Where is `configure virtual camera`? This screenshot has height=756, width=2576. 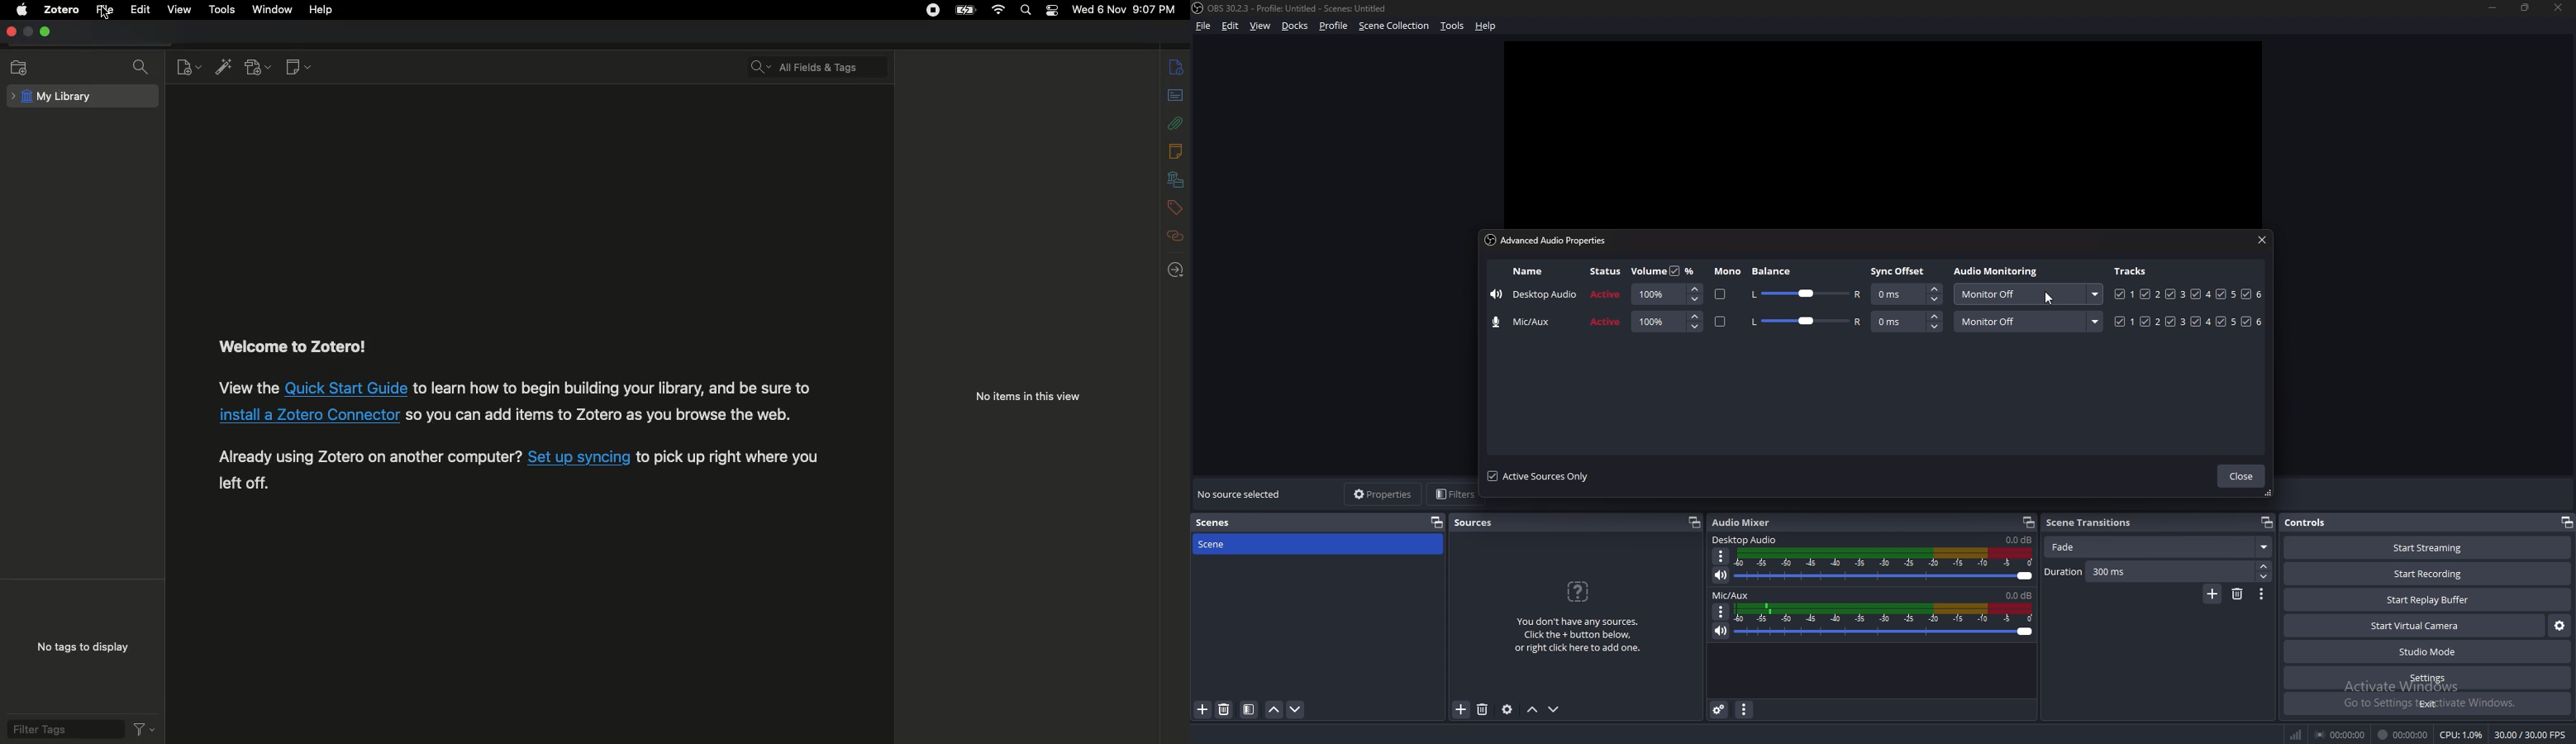 configure virtual camera is located at coordinates (2560, 626).